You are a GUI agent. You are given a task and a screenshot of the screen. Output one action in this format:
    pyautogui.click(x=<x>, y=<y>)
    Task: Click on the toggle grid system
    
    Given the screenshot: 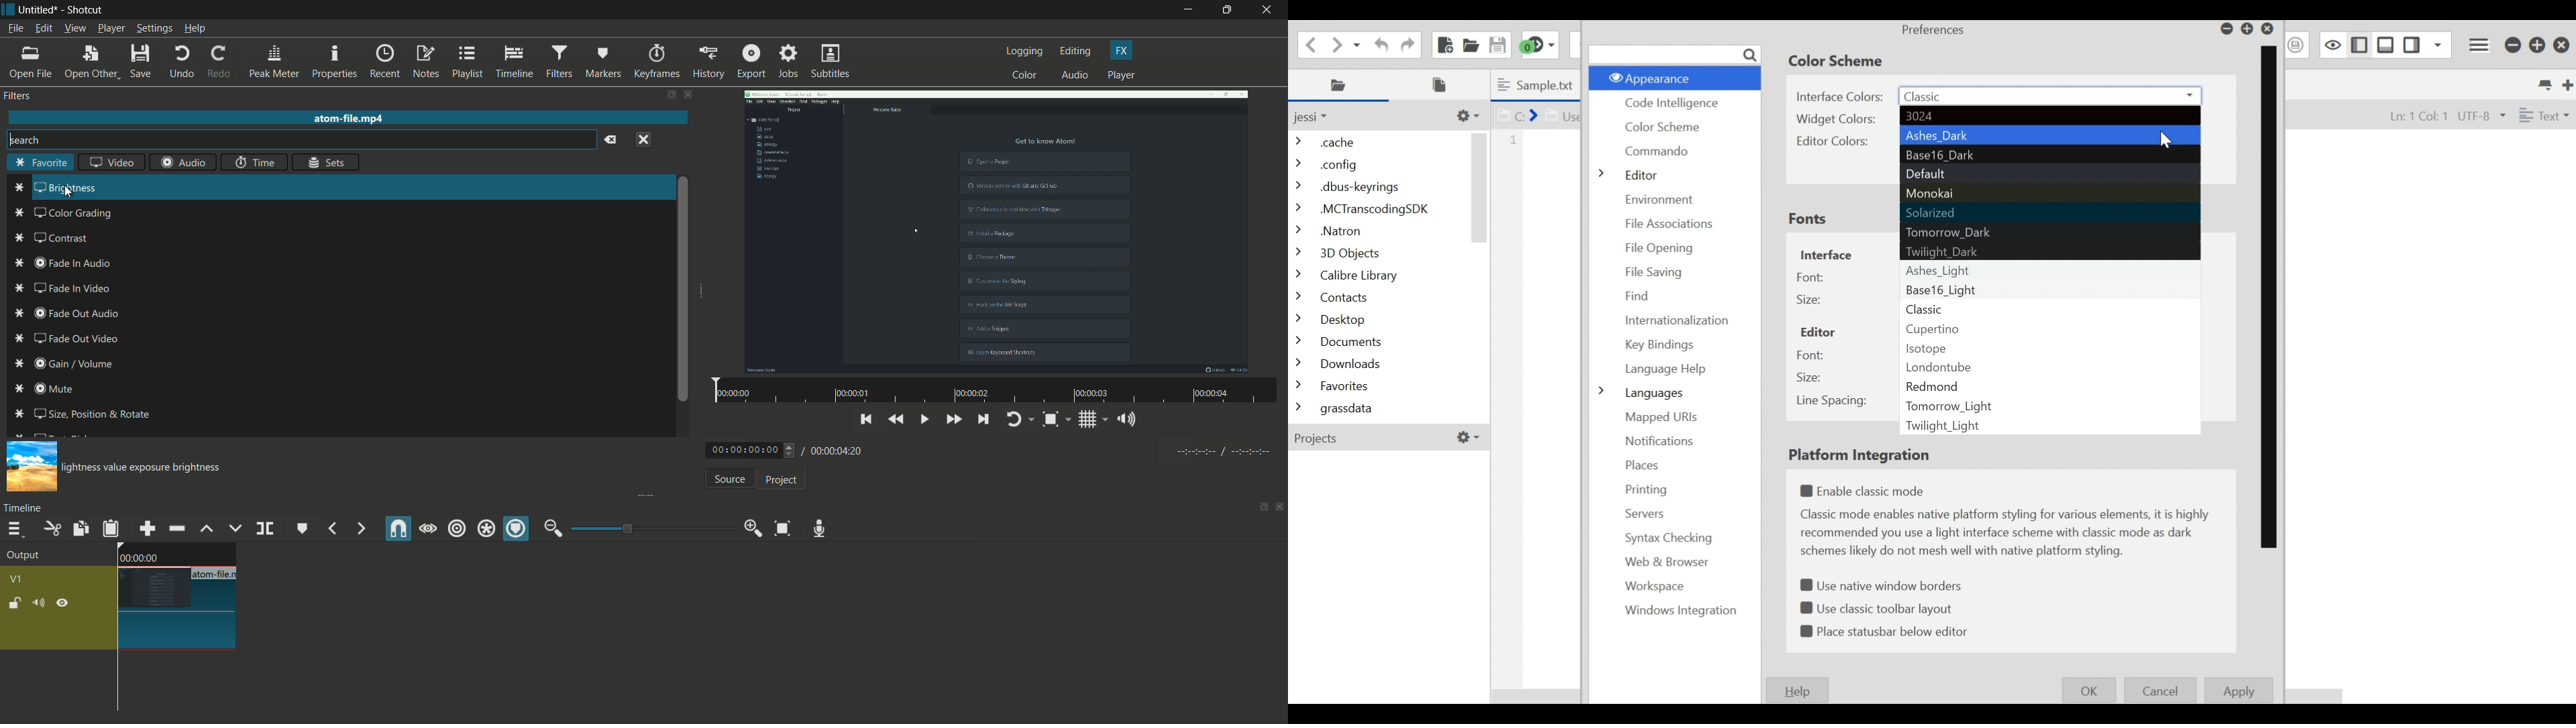 What is the action you would take?
    pyautogui.click(x=1094, y=422)
    